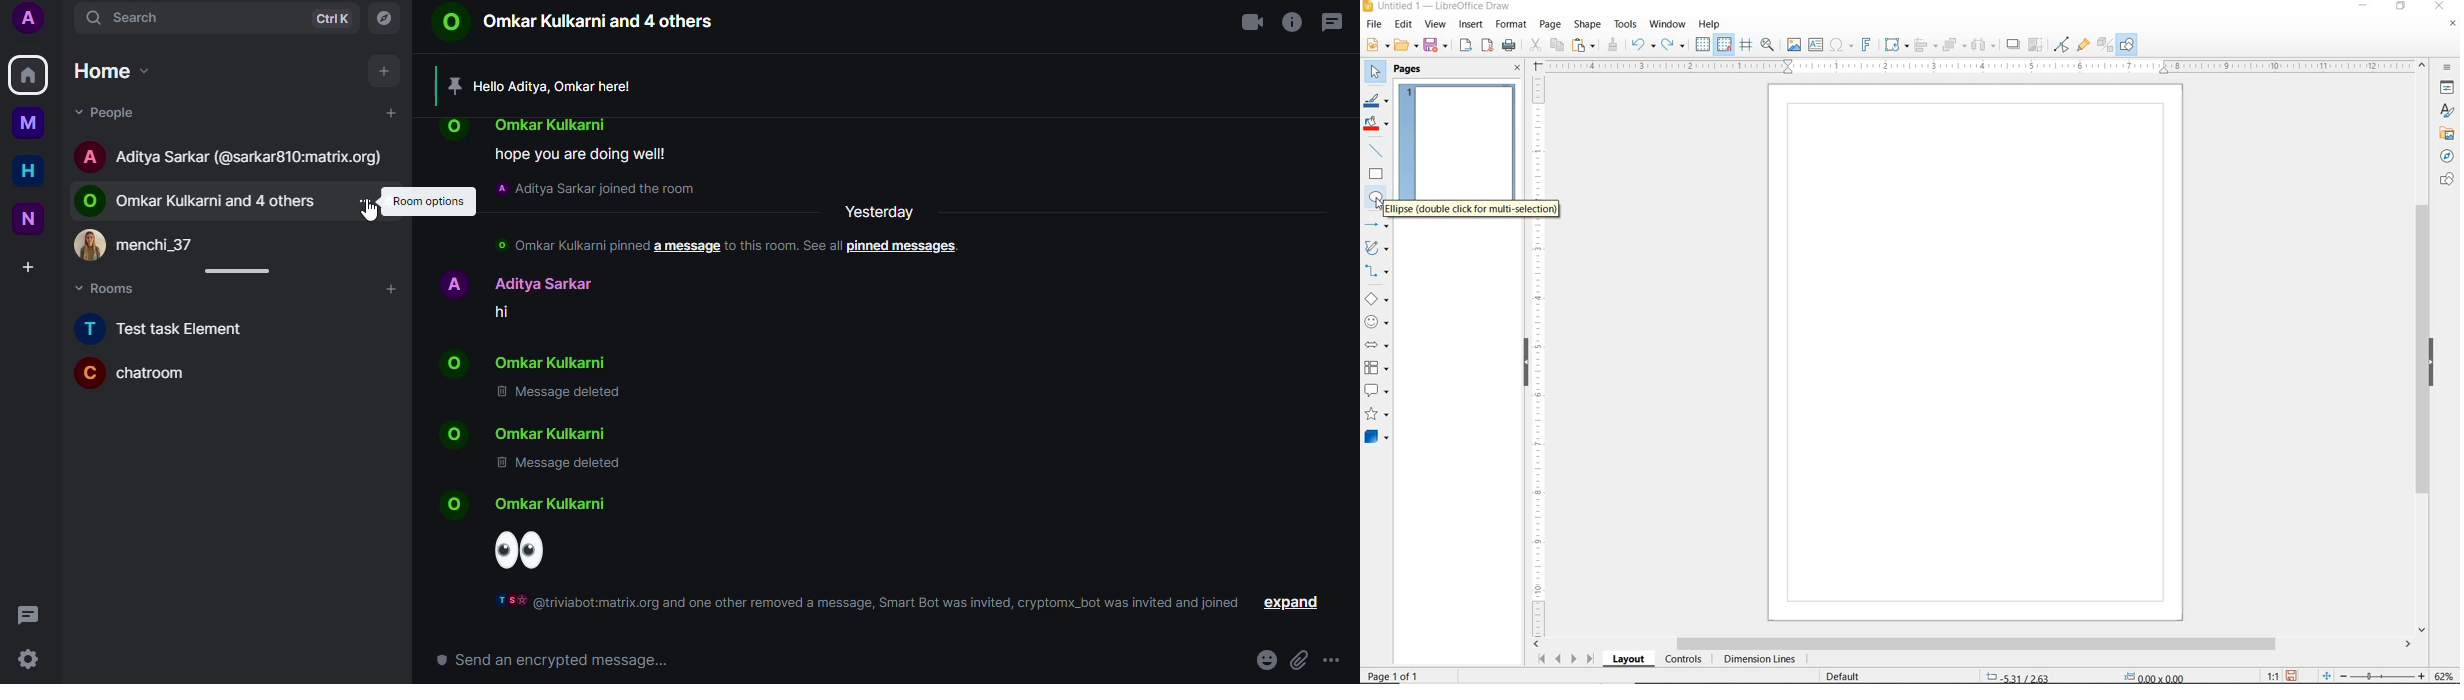 This screenshot has width=2464, height=700. I want to click on SELECT AT LEAST 3 OBJECTS TO DISTRIBUTE, so click(1984, 44).